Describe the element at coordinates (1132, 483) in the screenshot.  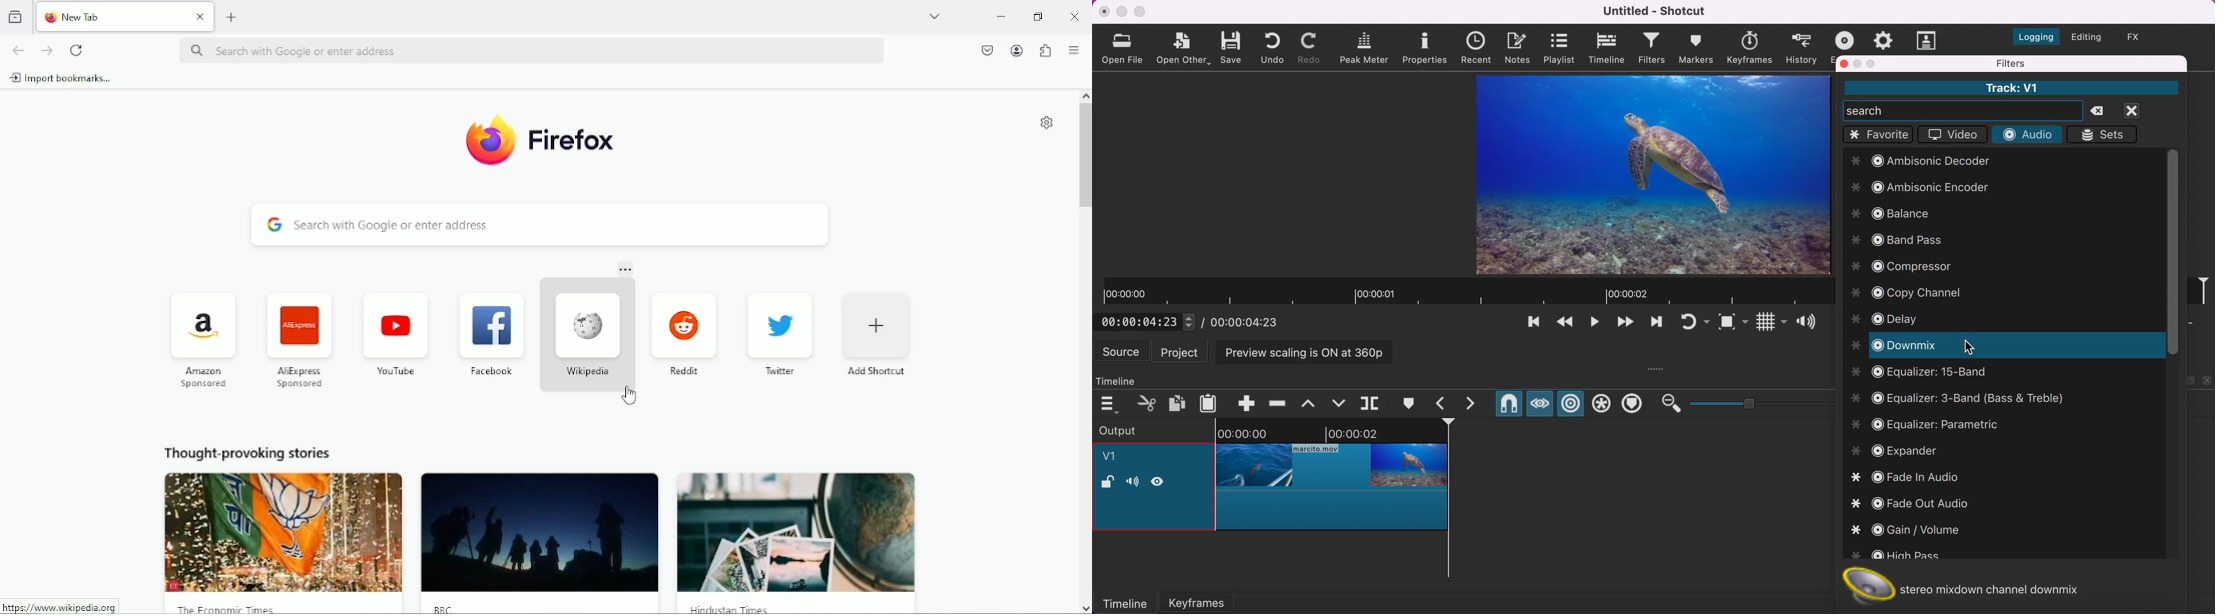
I see `volume` at that location.